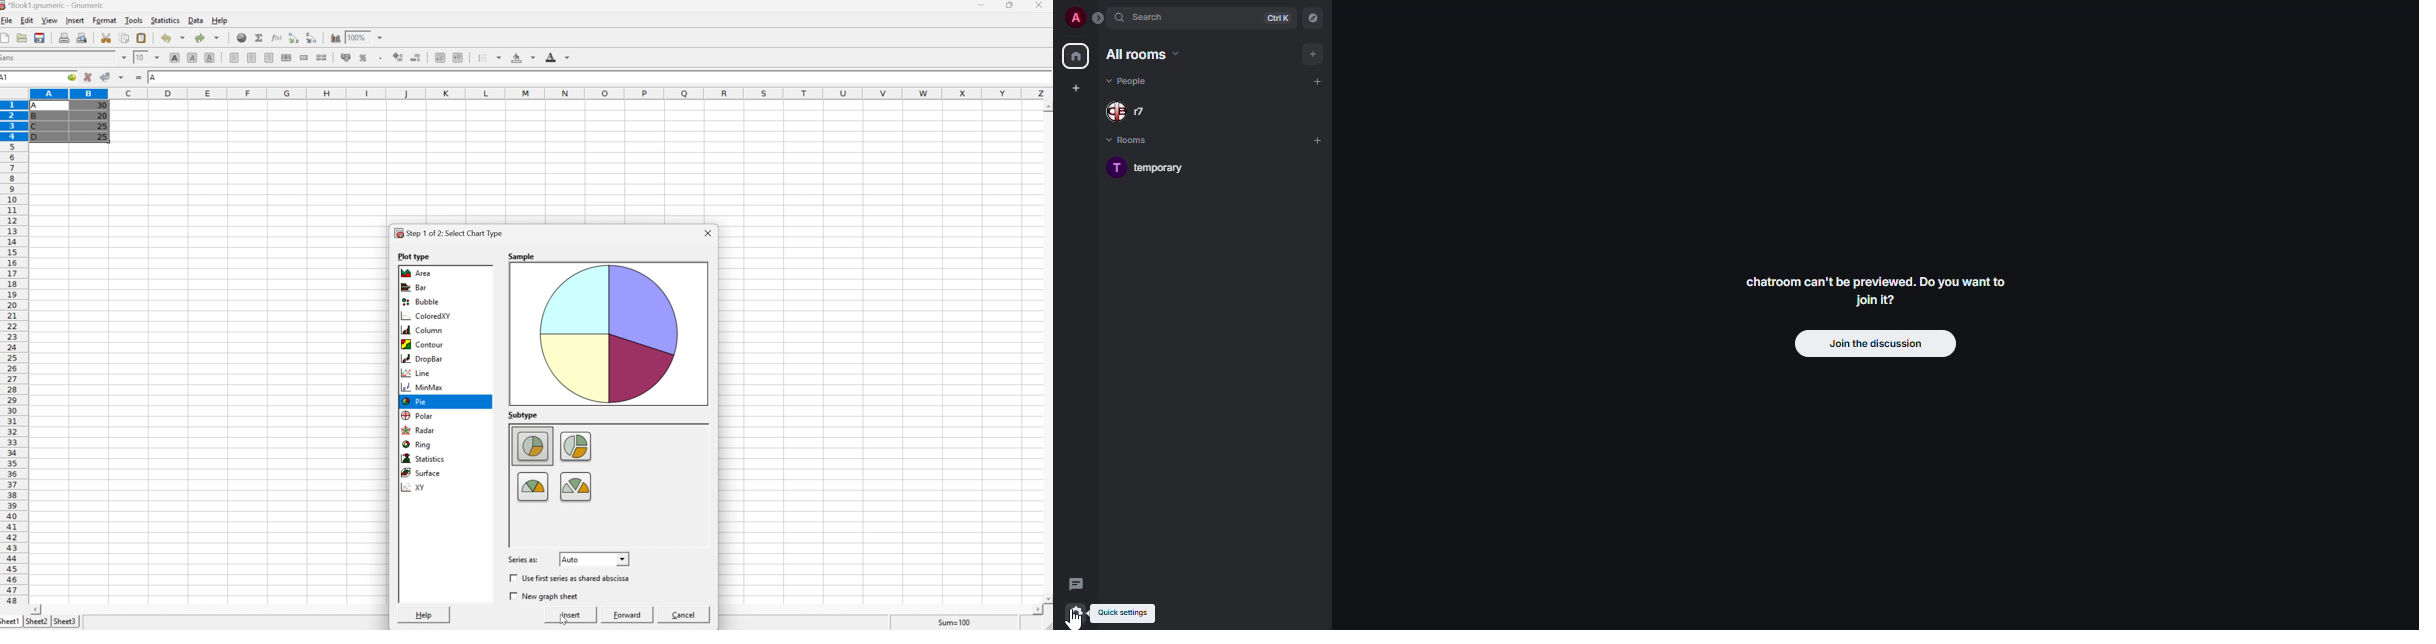 The height and width of the screenshot is (644, 2436). I want to click on room, so click(1157, 166).